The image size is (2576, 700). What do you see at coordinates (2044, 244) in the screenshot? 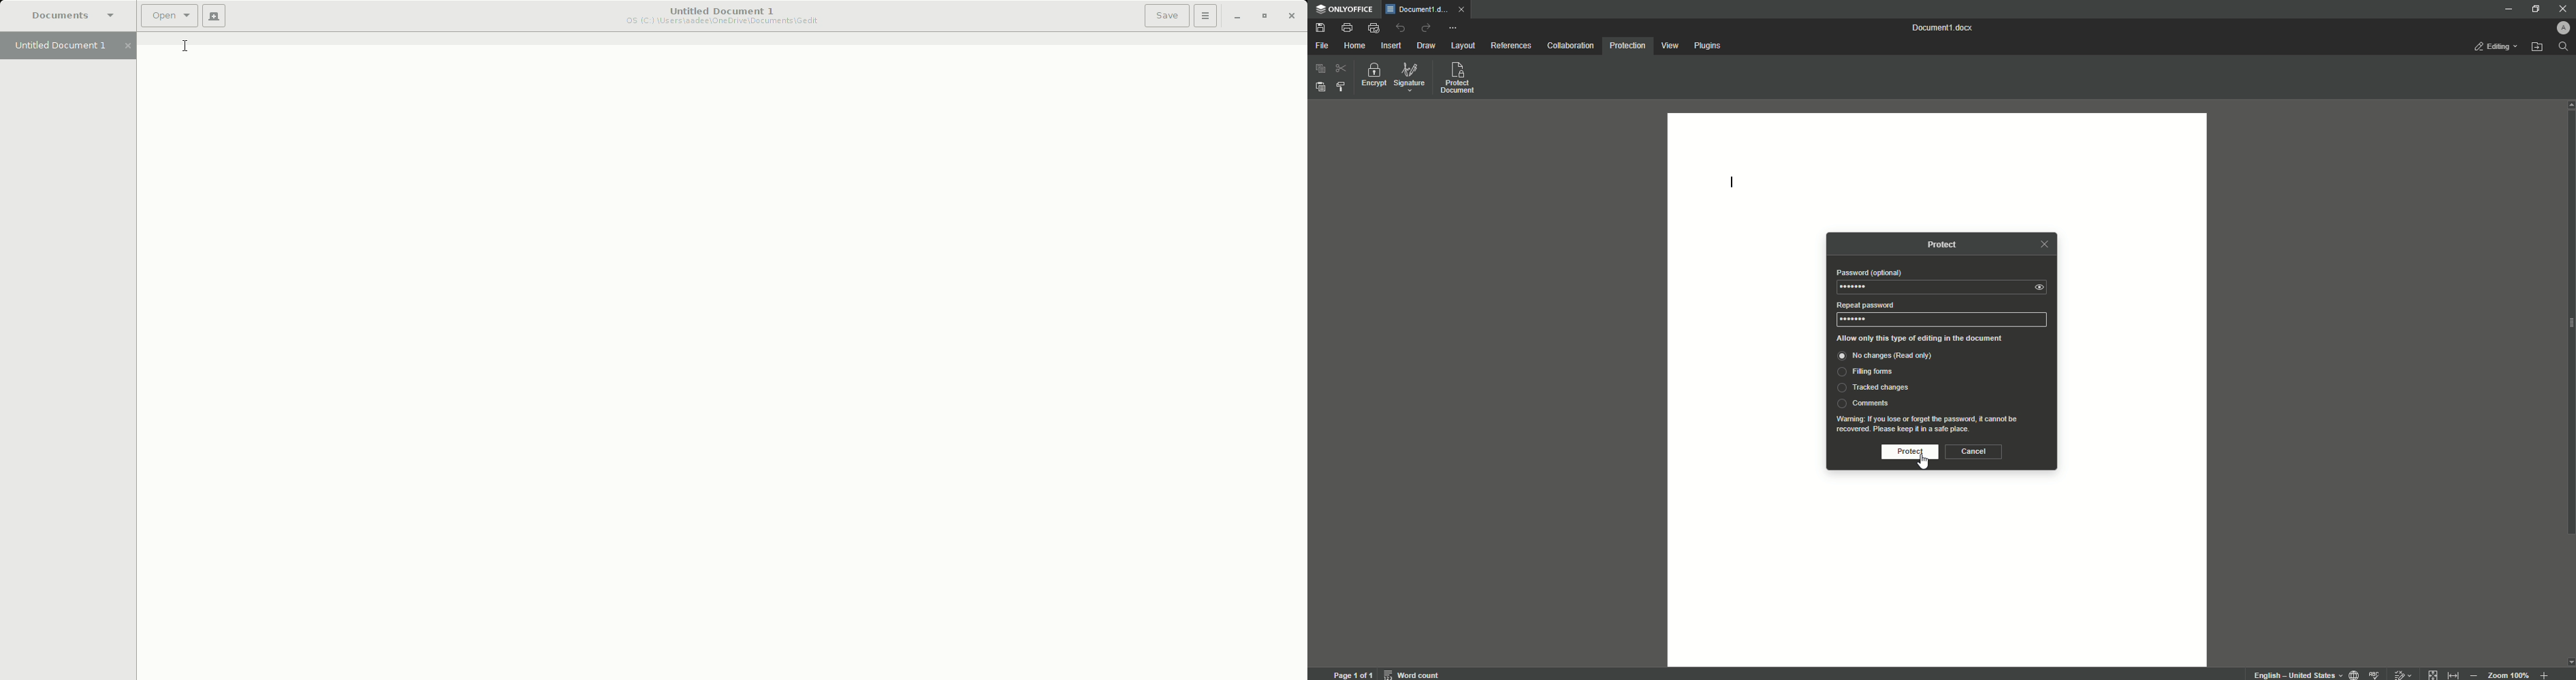
I see `close` at bounding box center [2044, 244].